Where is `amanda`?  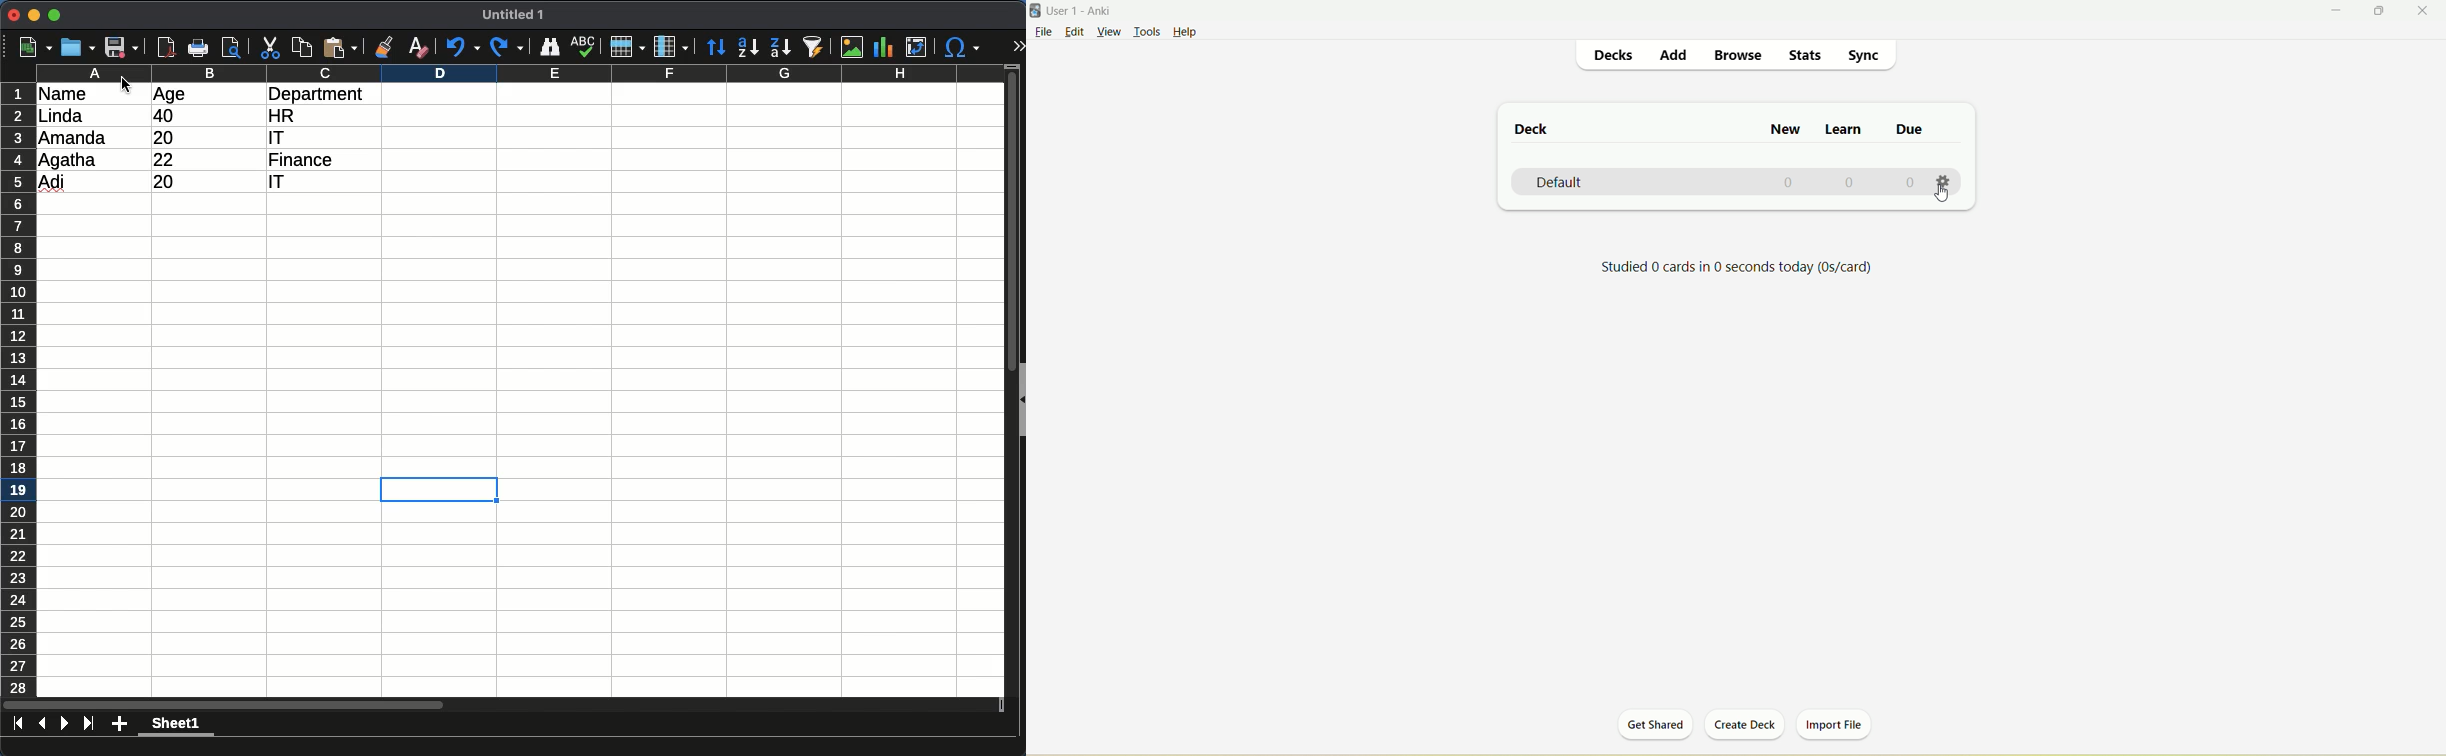 amanda is located at coordinates (74, 137).